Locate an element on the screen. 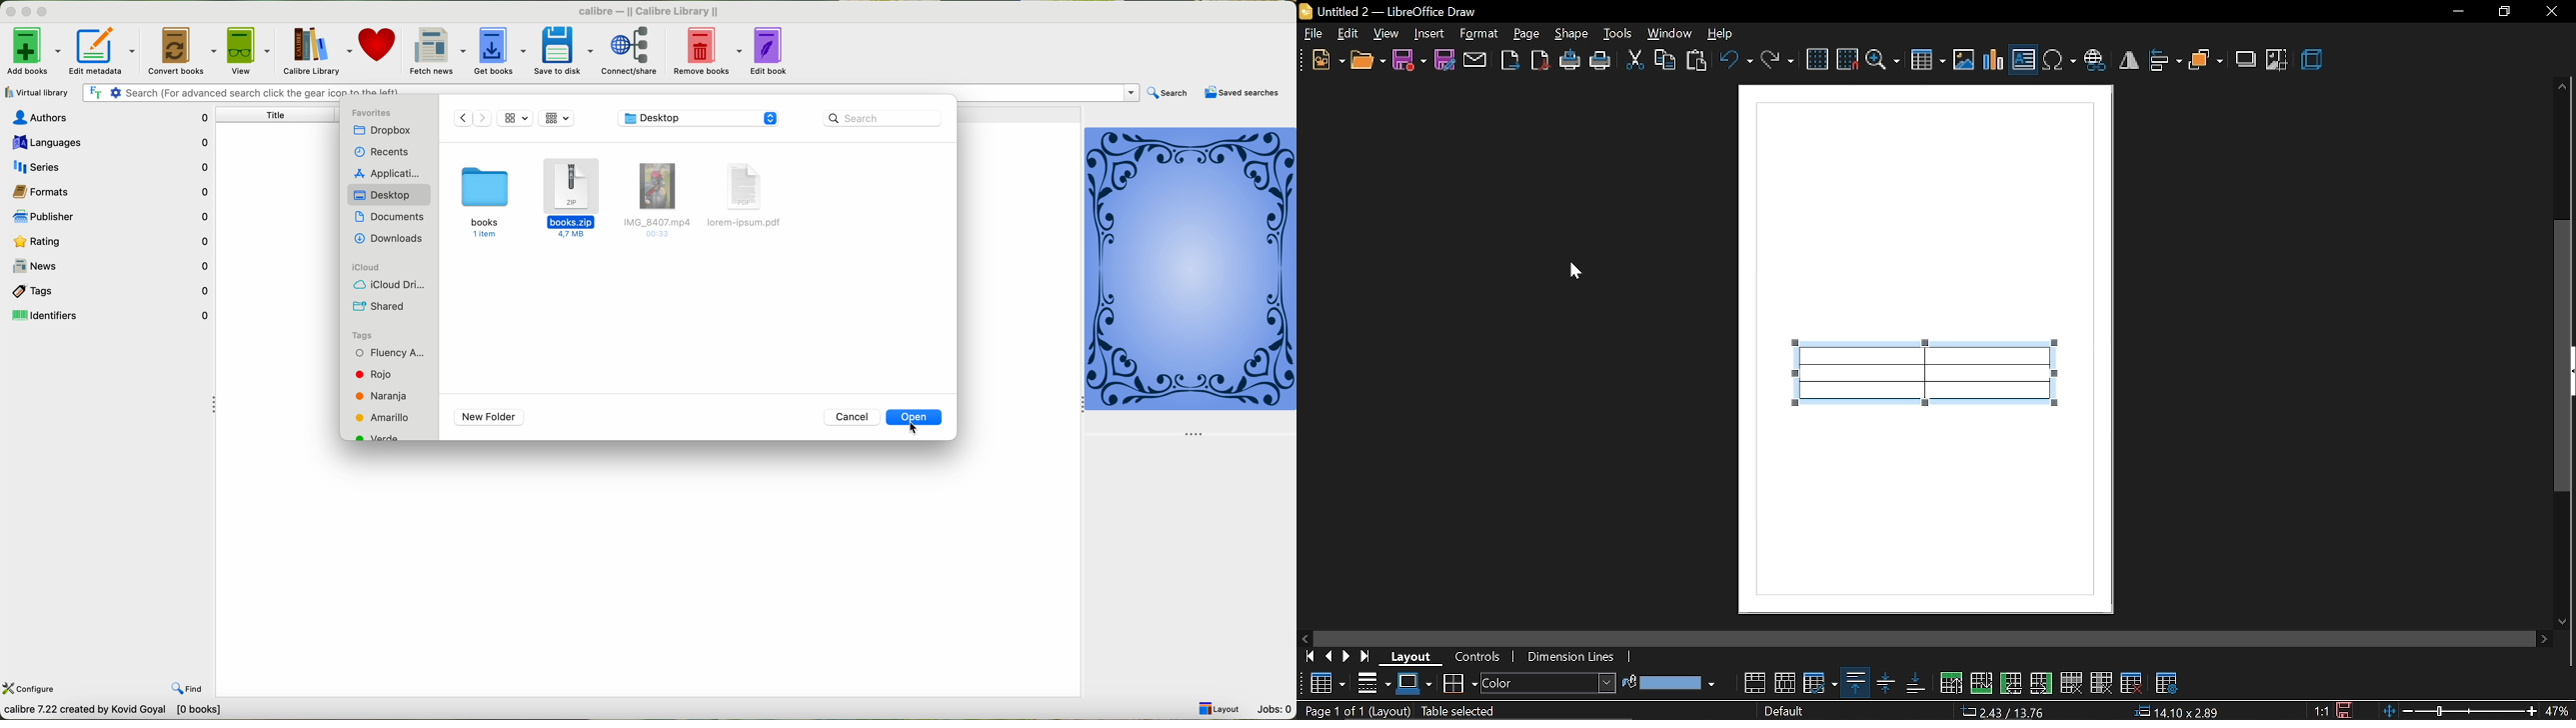 This screenshot has height=728, width=2576. print is located at coordinates (1601, 62).